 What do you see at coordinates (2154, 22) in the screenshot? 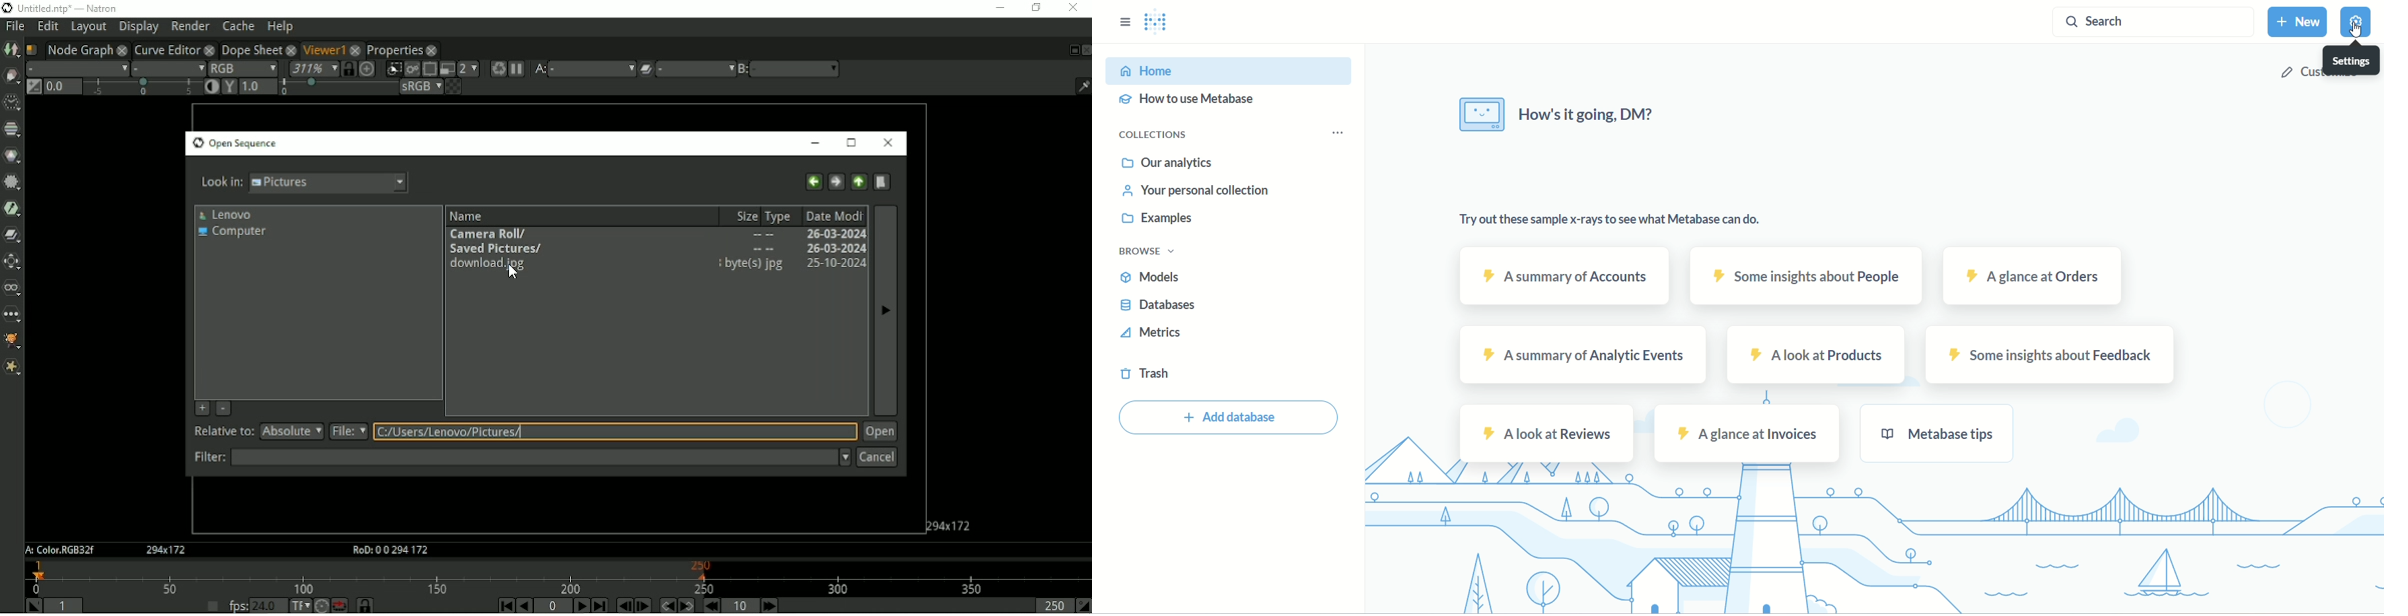
I see `search` at bounding box center [2154, 22].